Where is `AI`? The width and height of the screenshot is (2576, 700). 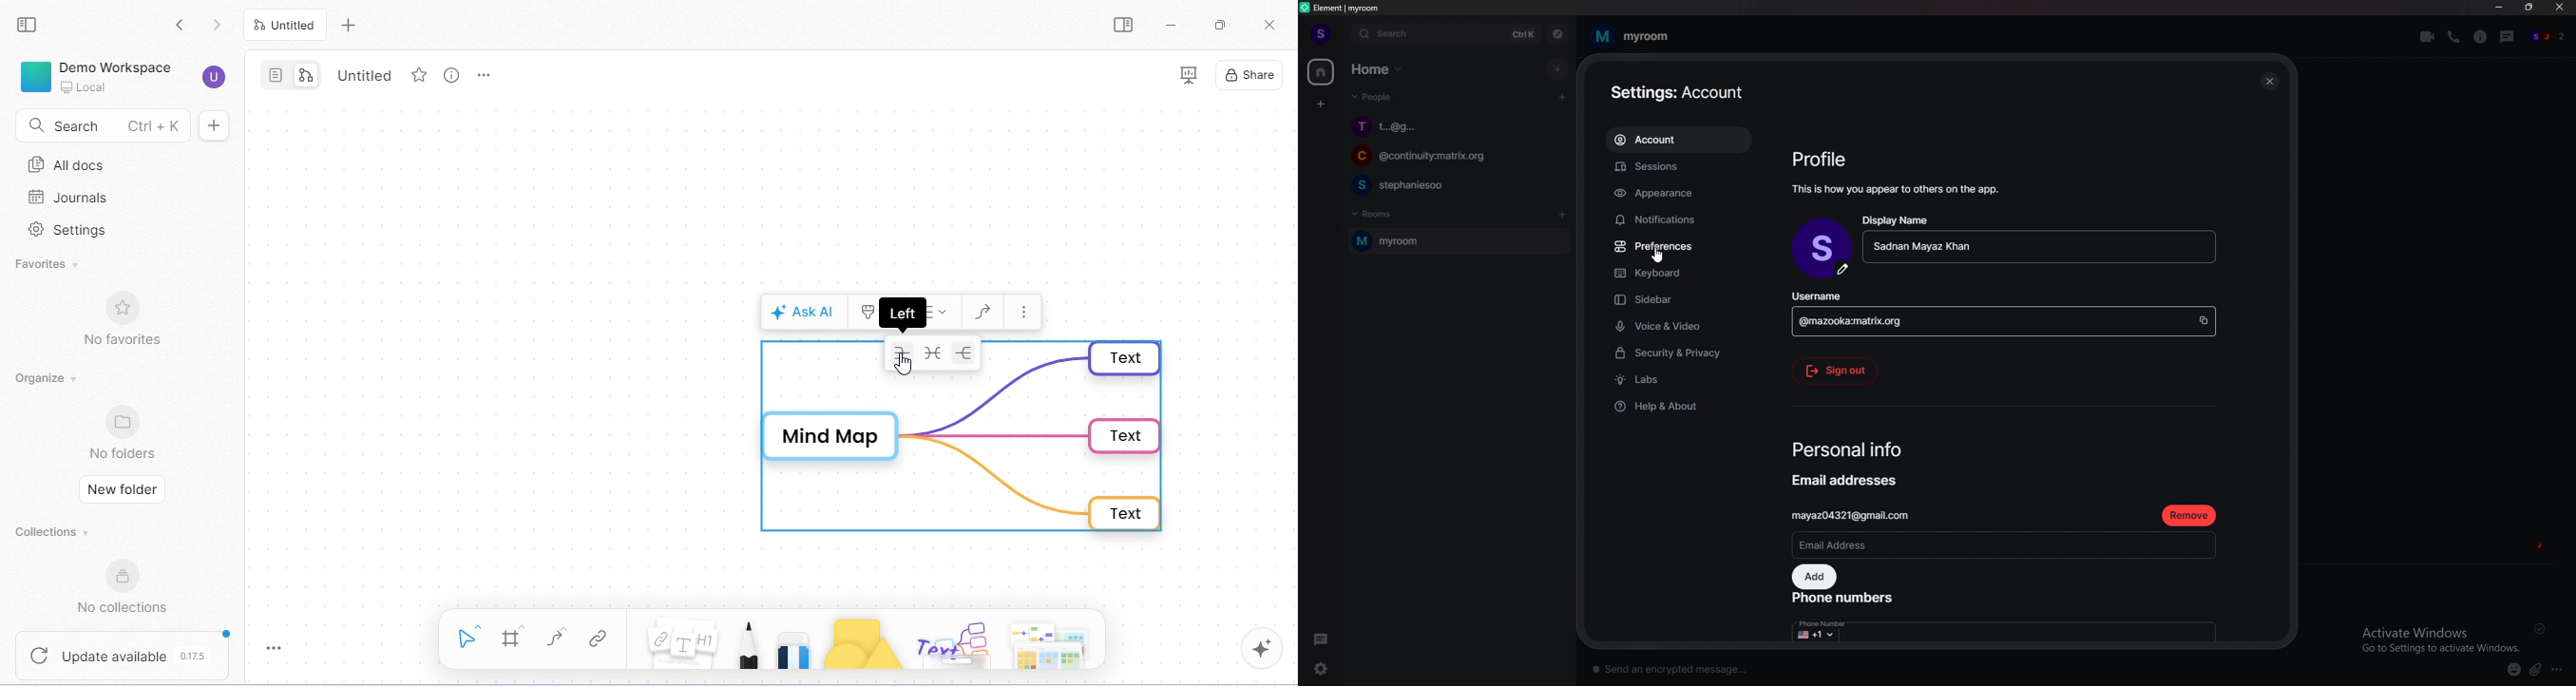 AI is located at coordinates (1262, 649).